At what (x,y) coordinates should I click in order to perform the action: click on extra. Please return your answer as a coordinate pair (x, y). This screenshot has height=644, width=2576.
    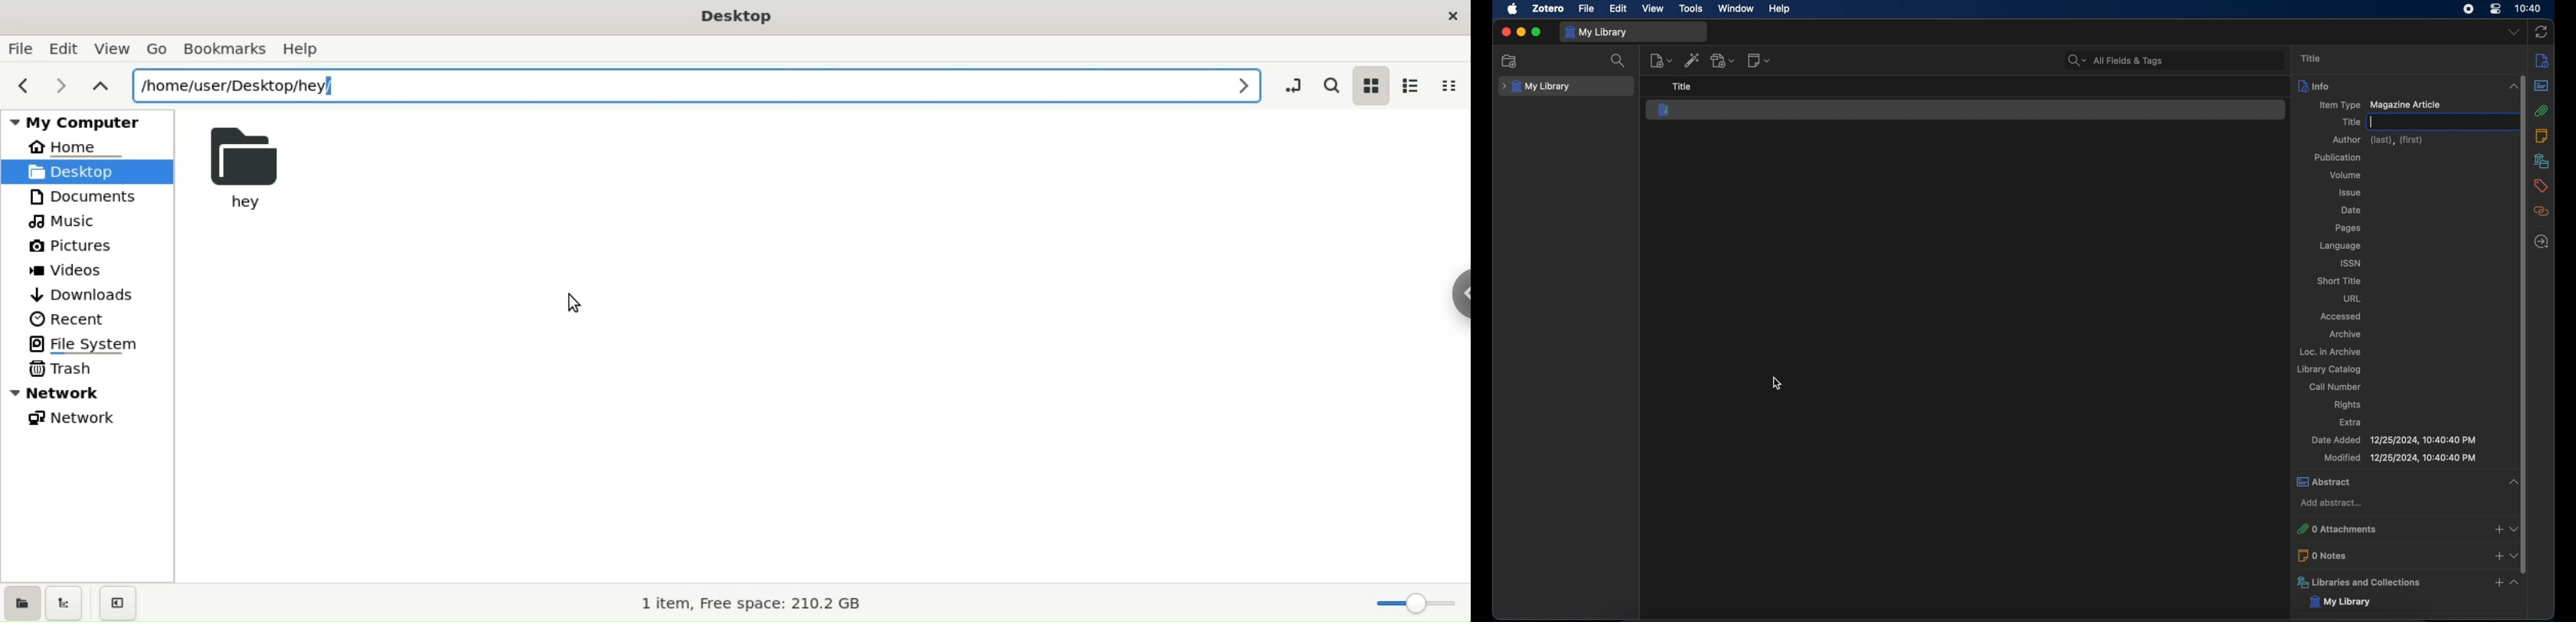
    Looking at the image, I should click on (2351, 422).